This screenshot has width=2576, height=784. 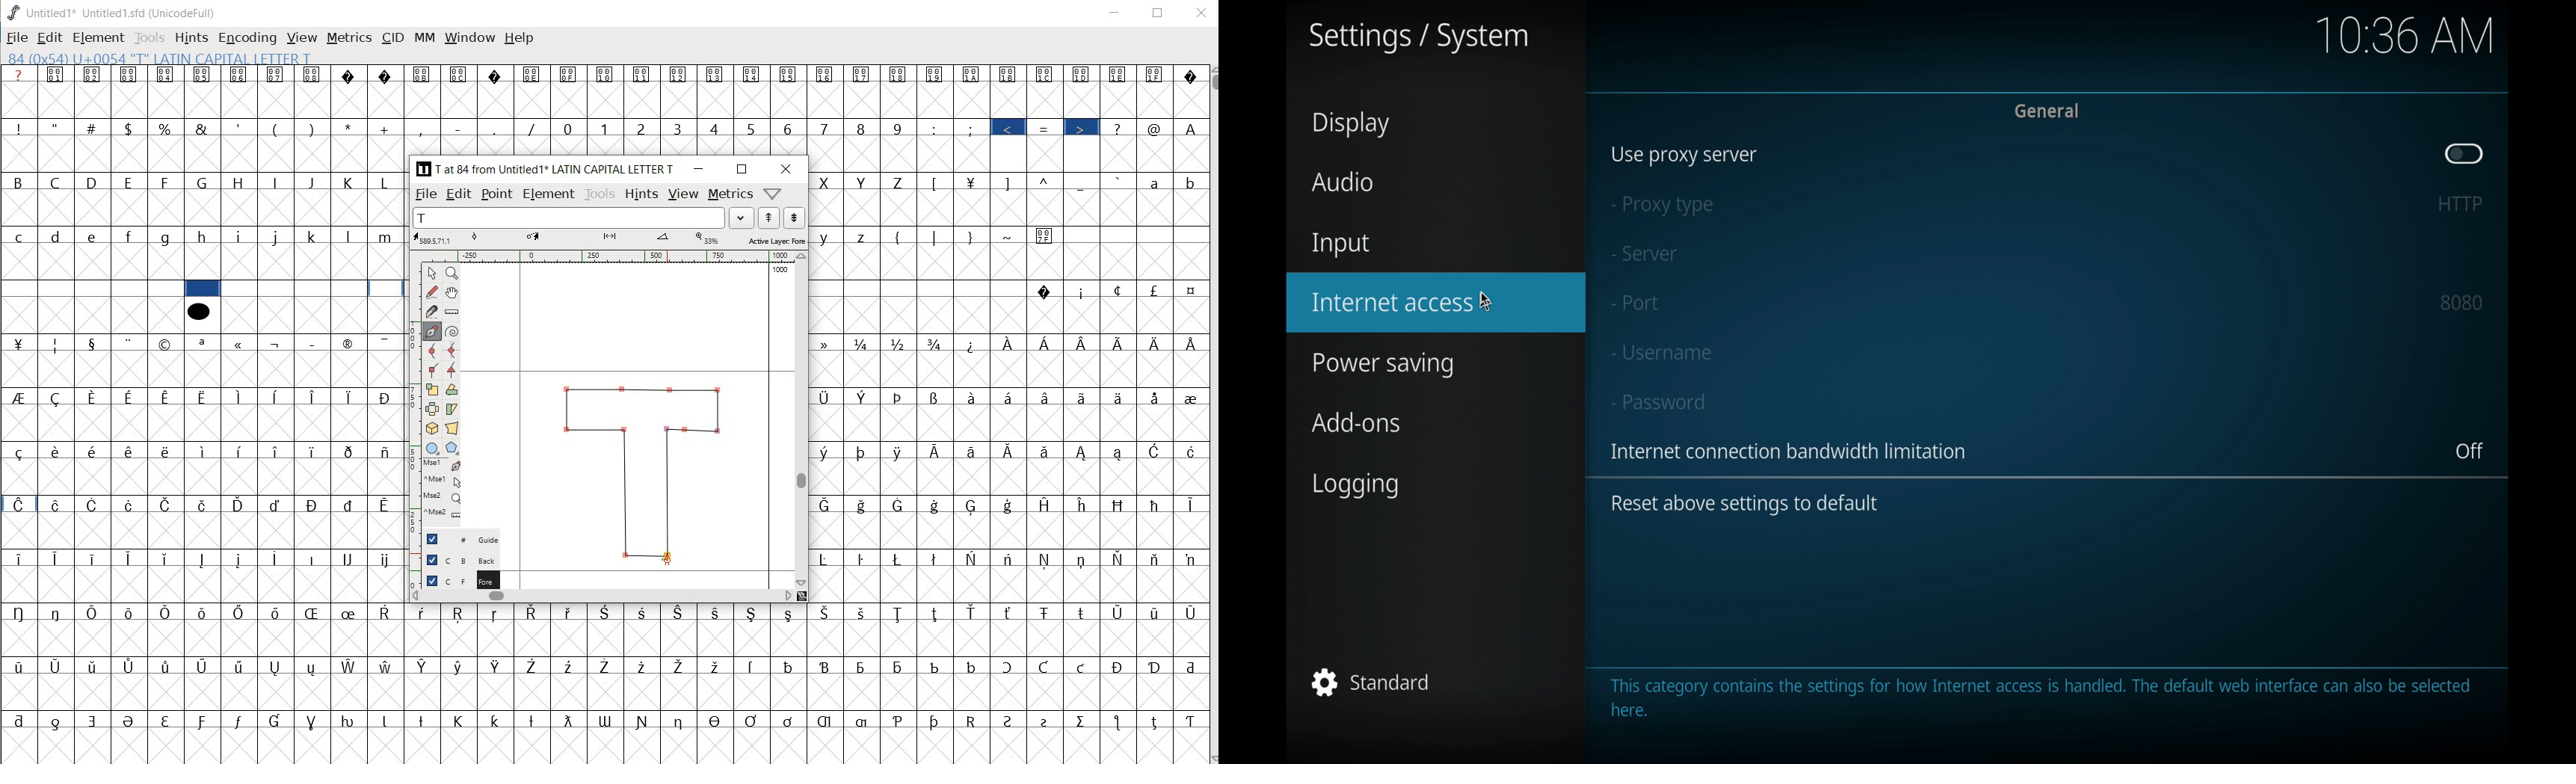 I want to click on Symbol, so click(x=1189, y=76).